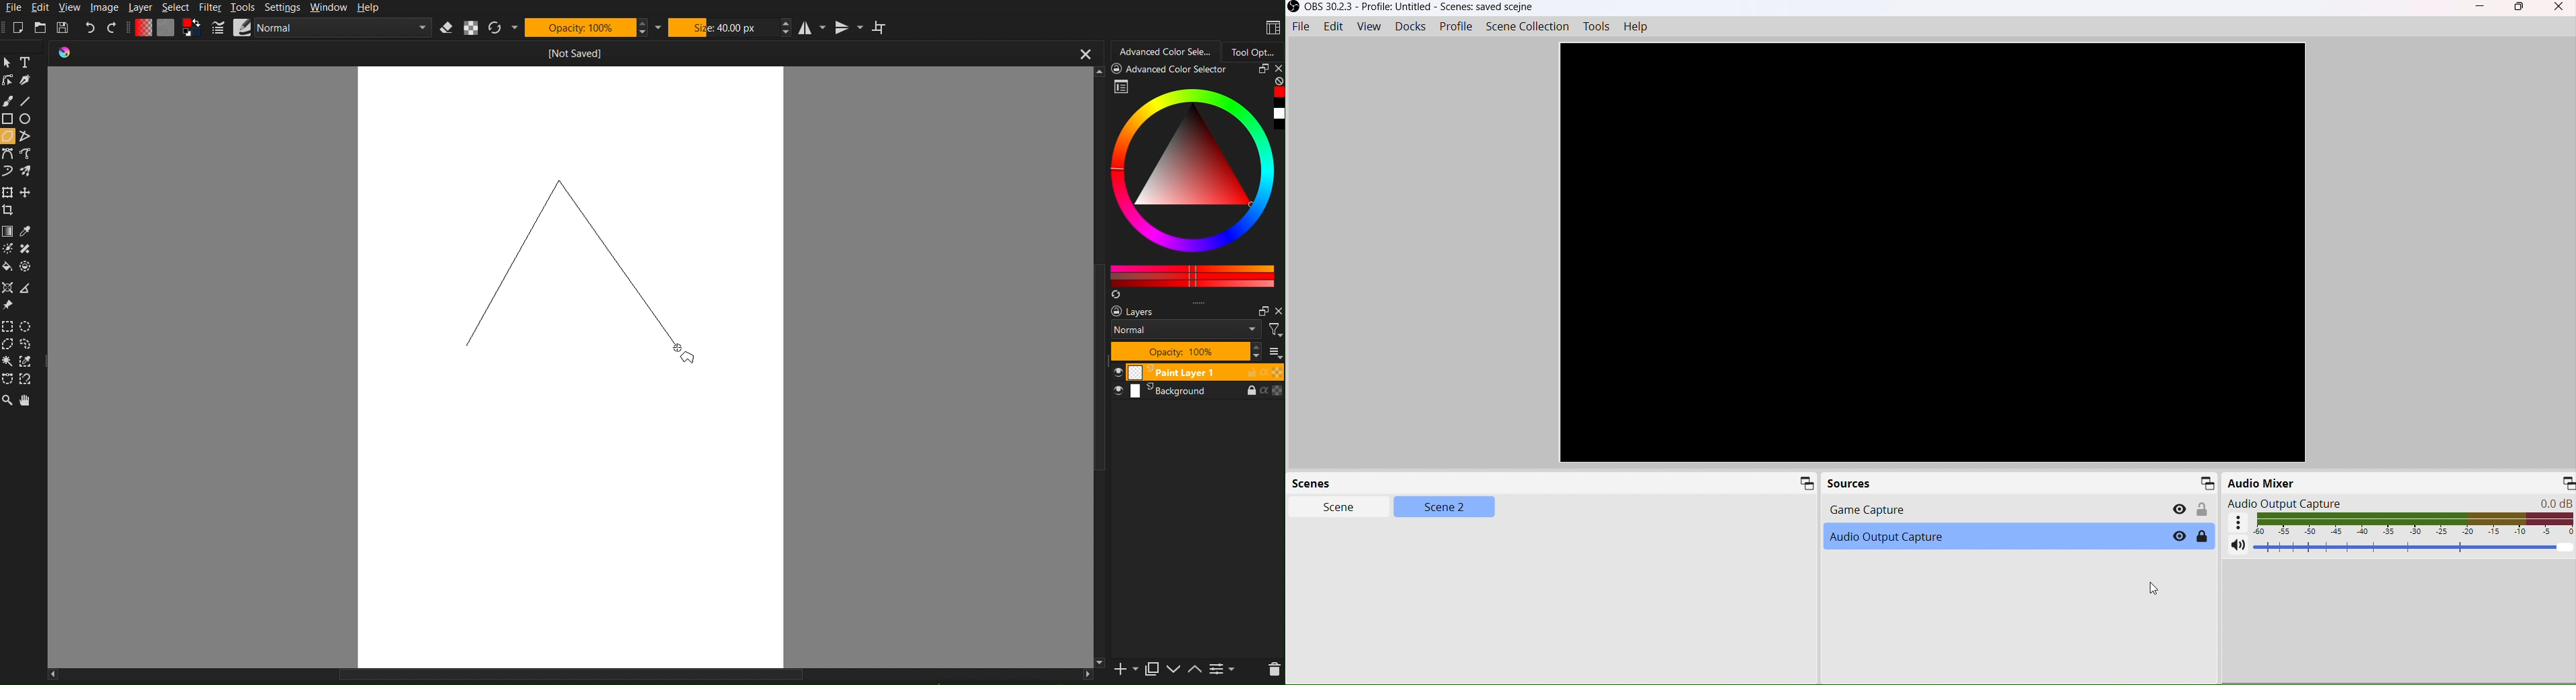 Image resolution: width=2576 pixels, height=700 pixels. What do you see at coordinates (1333, 27) in the screenshot?
I see `Edit` at bounding box center [1333, 27].